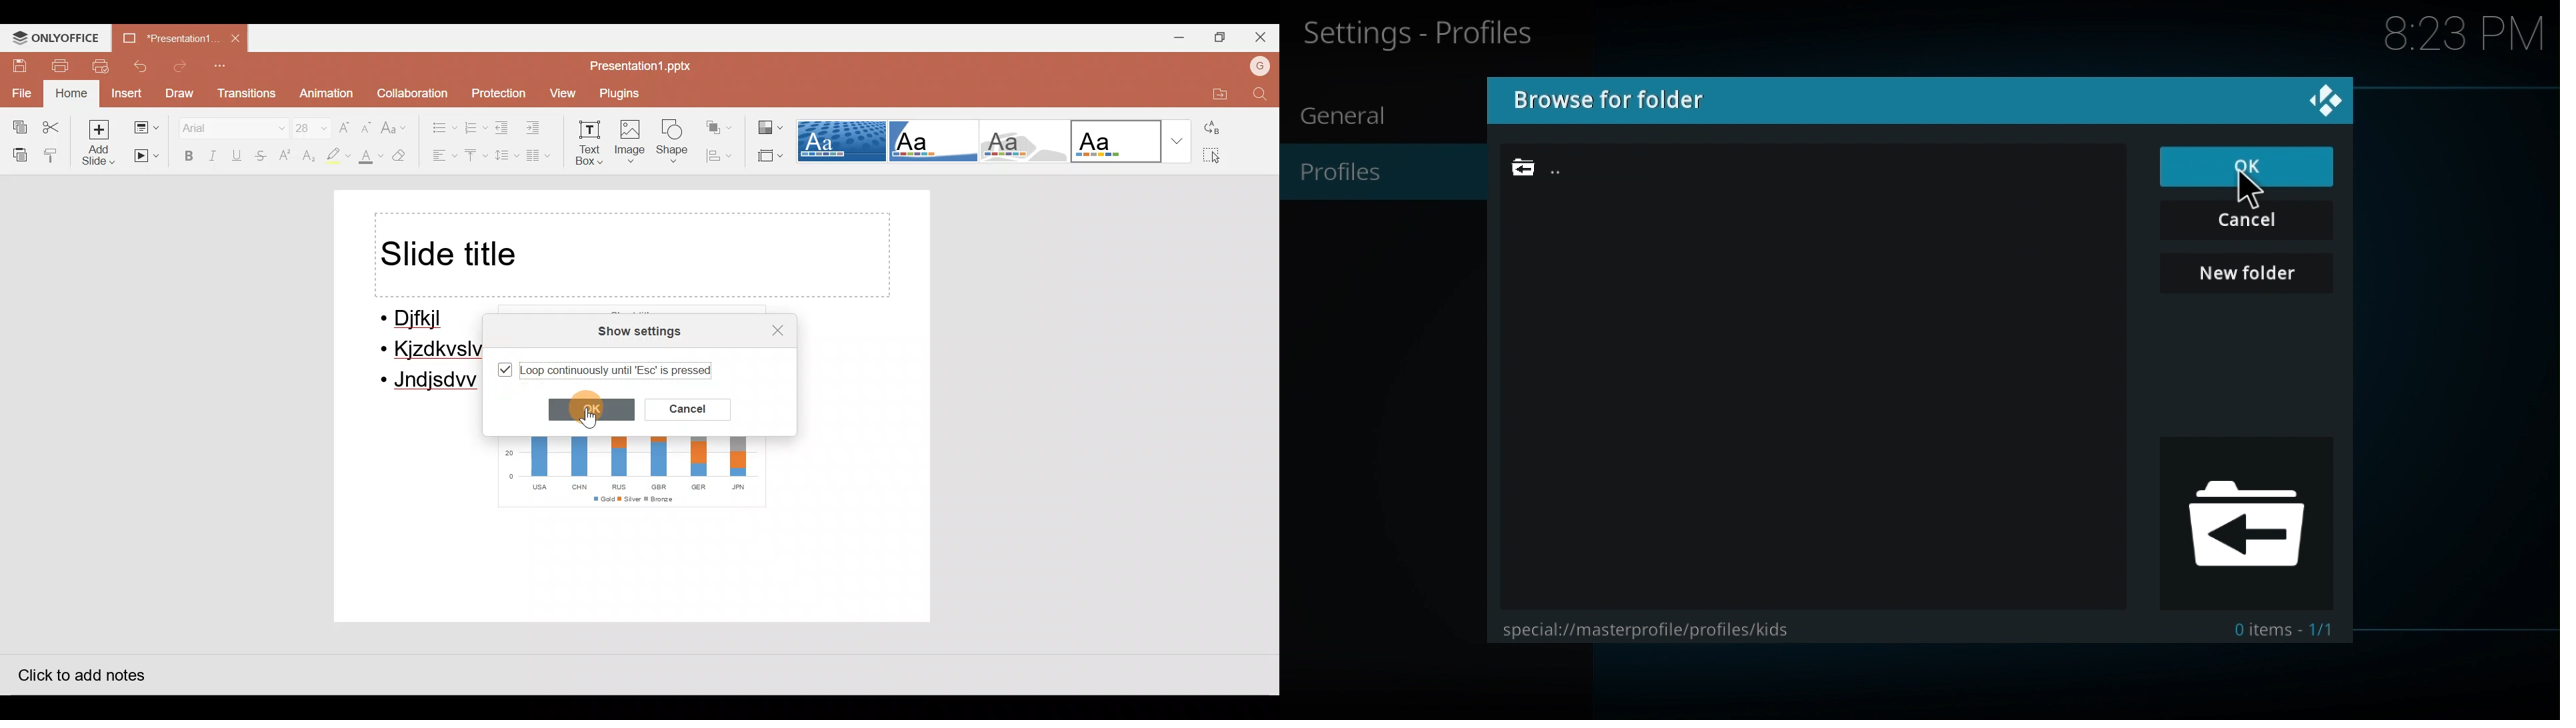  I want to click on Image, so click(633, 143).